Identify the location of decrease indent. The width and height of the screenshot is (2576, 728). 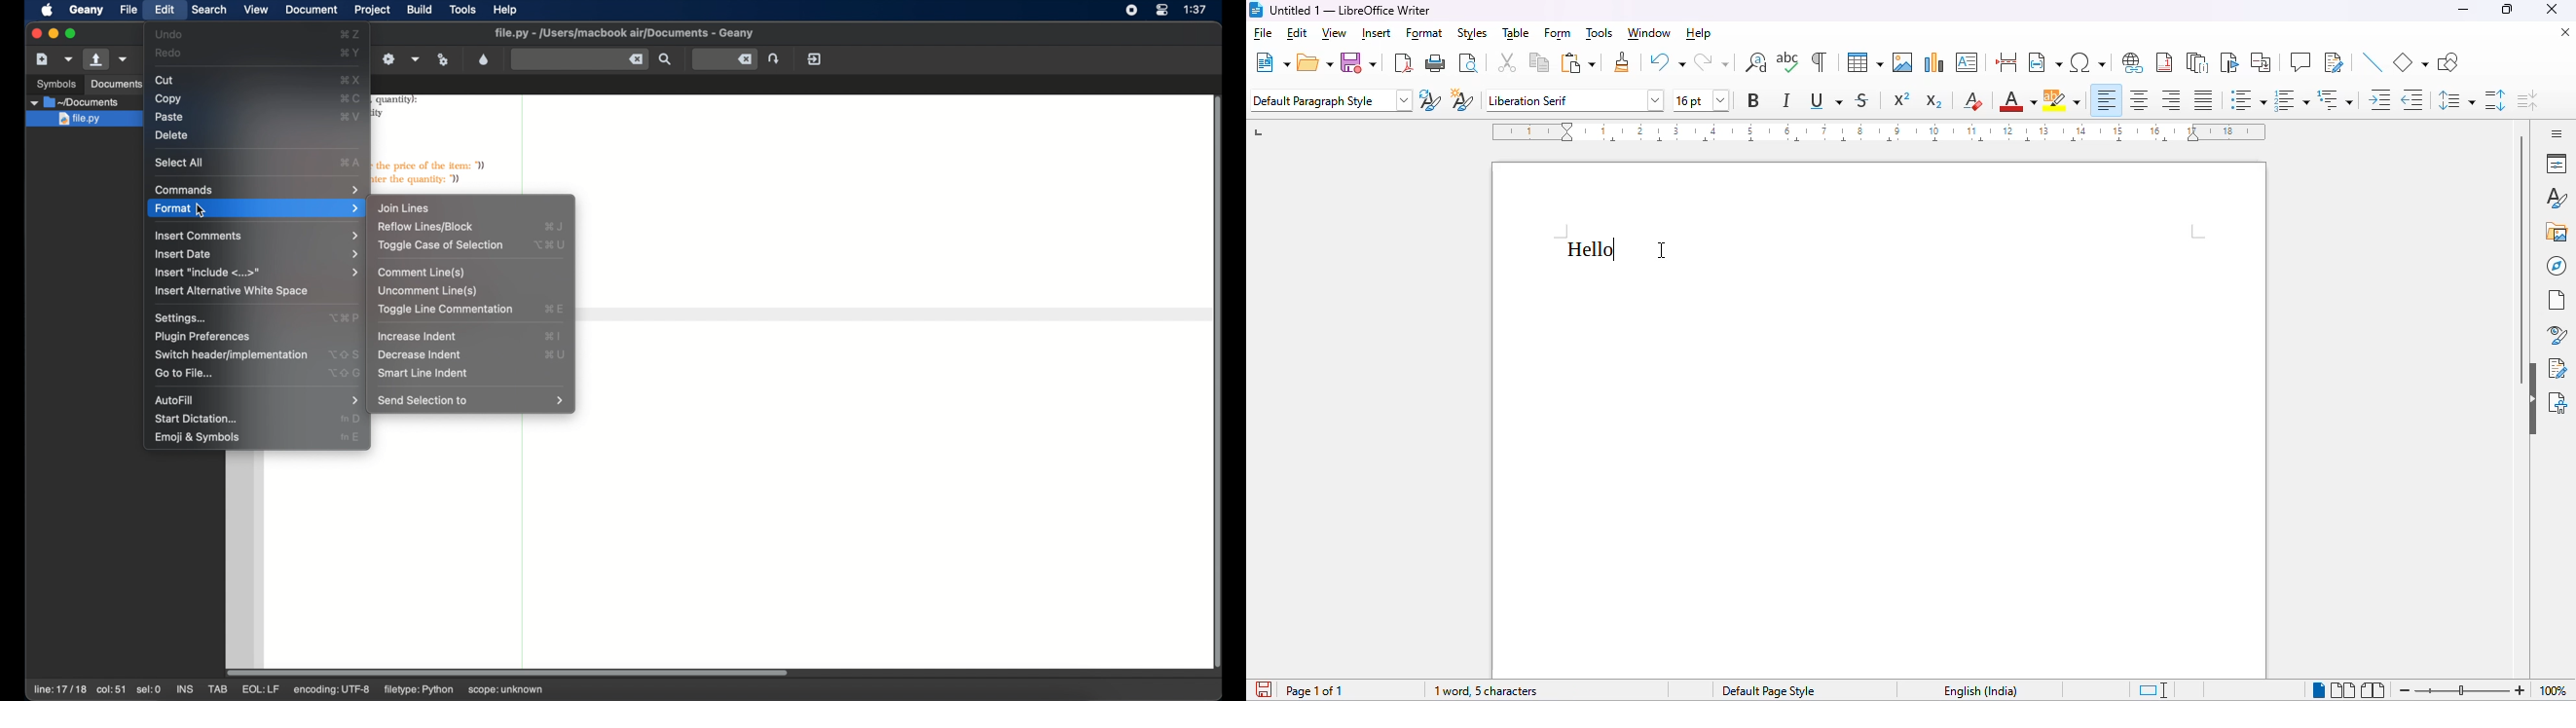
(2412, 100).